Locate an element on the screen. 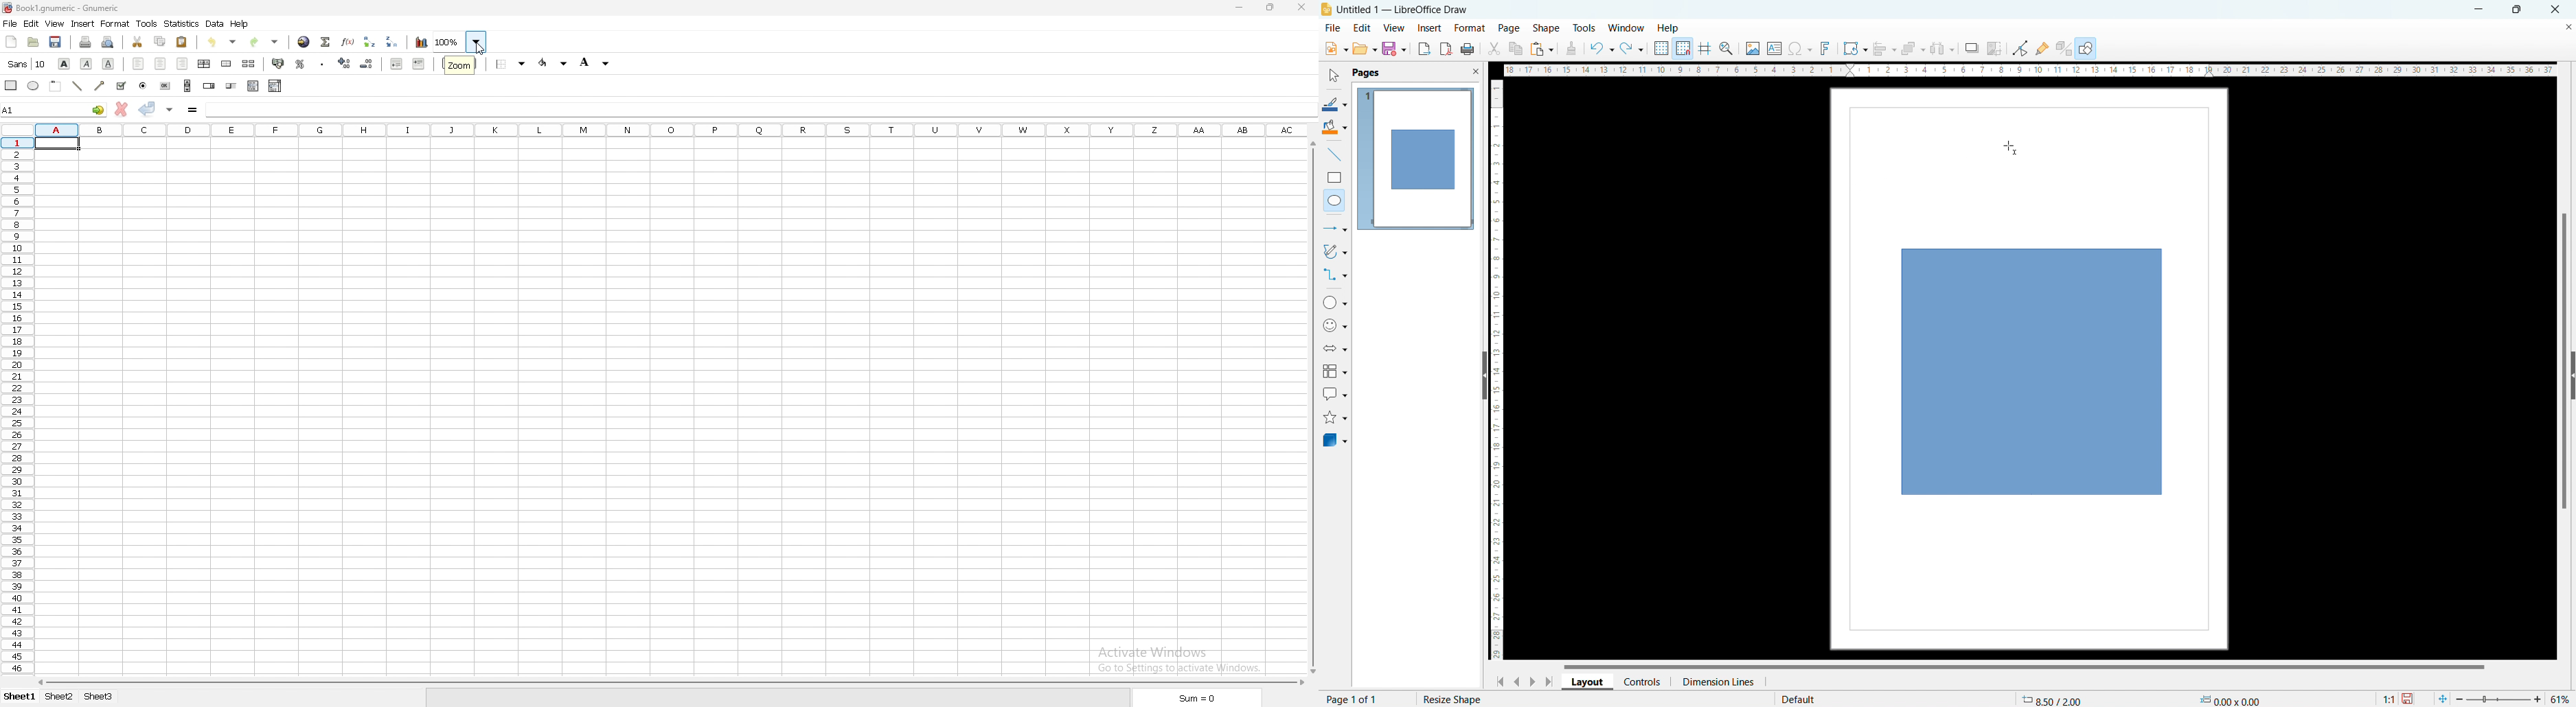 The height and width of the screenshot is (728, 2576). sort ascending is located at coordinates (370, 42).